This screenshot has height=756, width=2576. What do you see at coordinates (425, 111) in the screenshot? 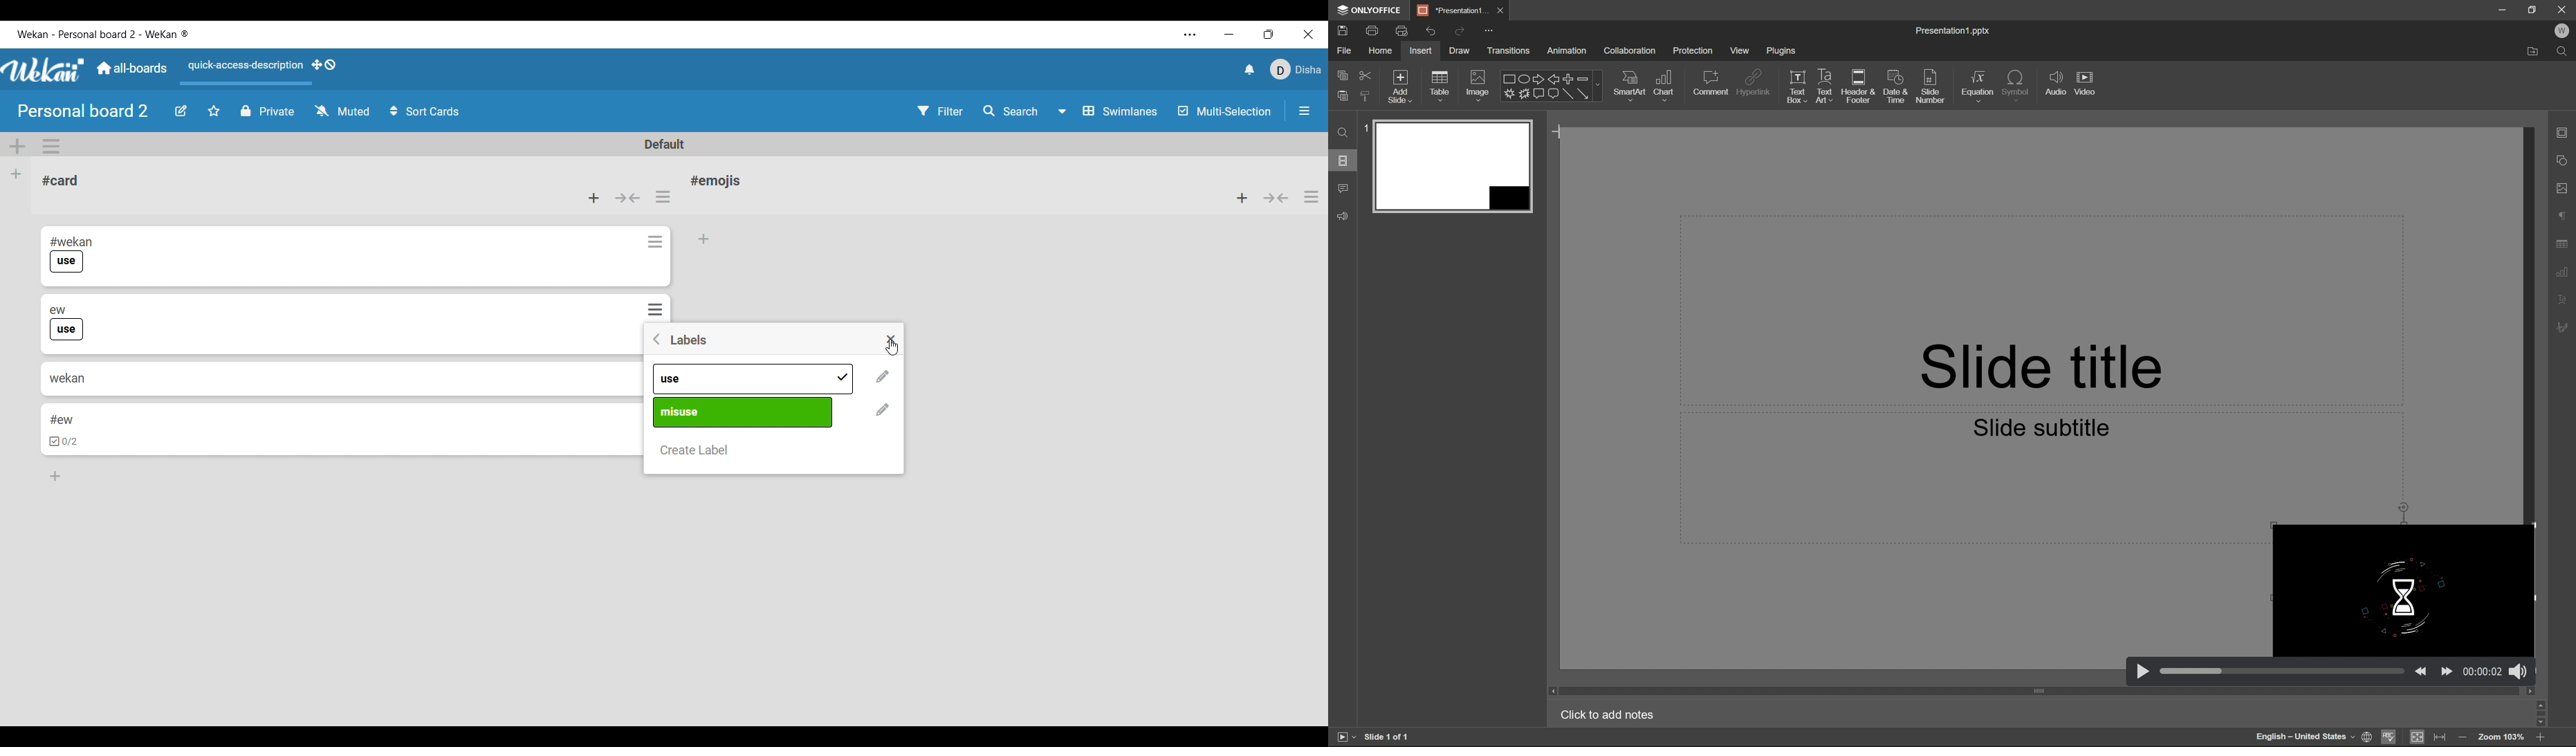
I see `Sort card options` at bounding box center [425, 111].